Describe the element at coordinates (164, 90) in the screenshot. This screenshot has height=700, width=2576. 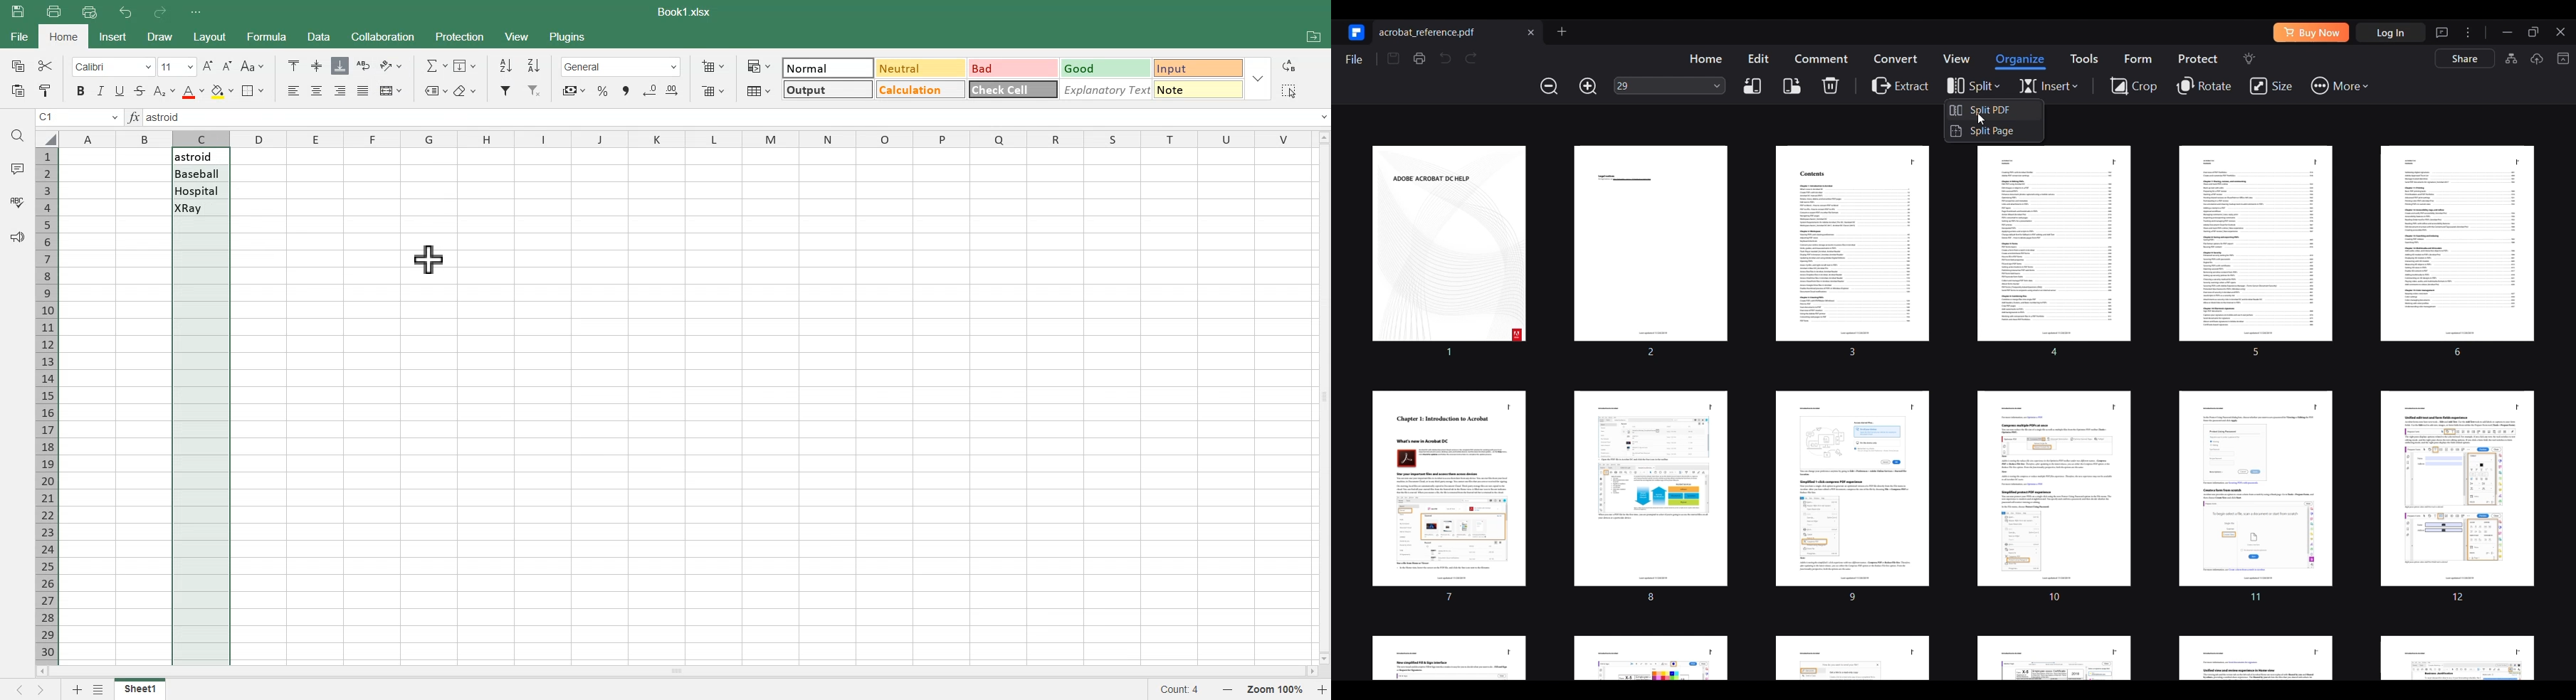
I see `Subscript` at that location.